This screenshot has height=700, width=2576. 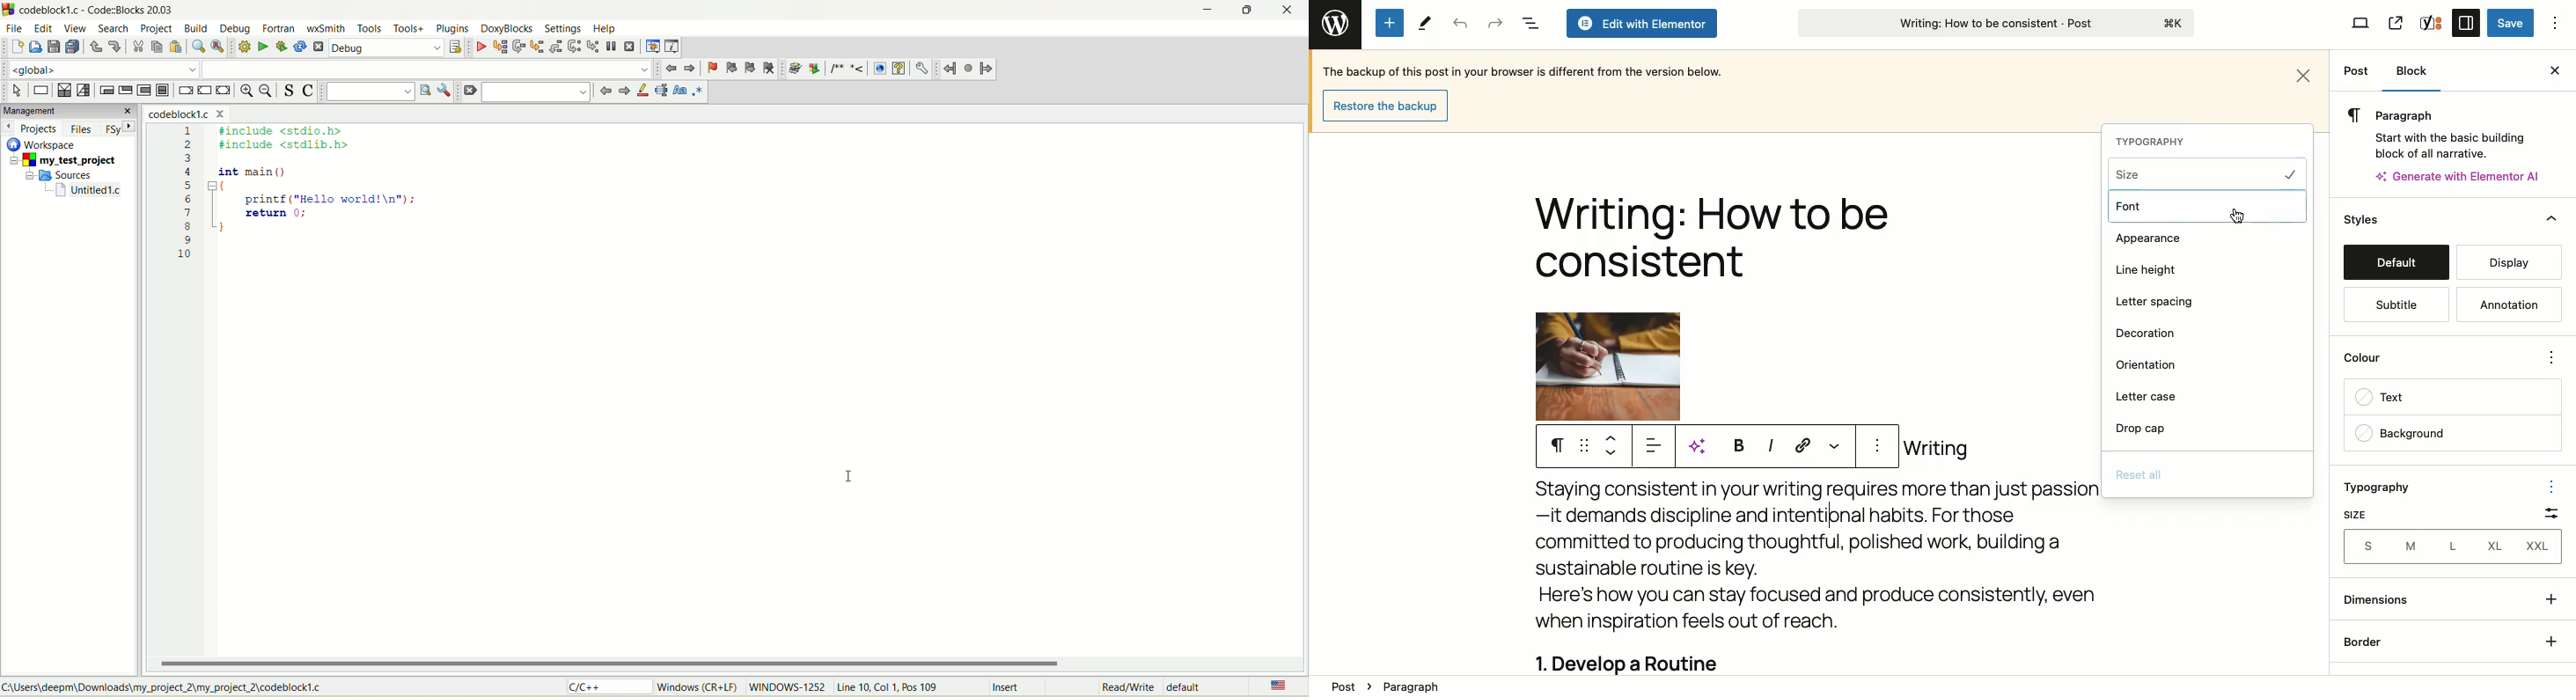 I want to click on Save, so click(x=2510, y=24).